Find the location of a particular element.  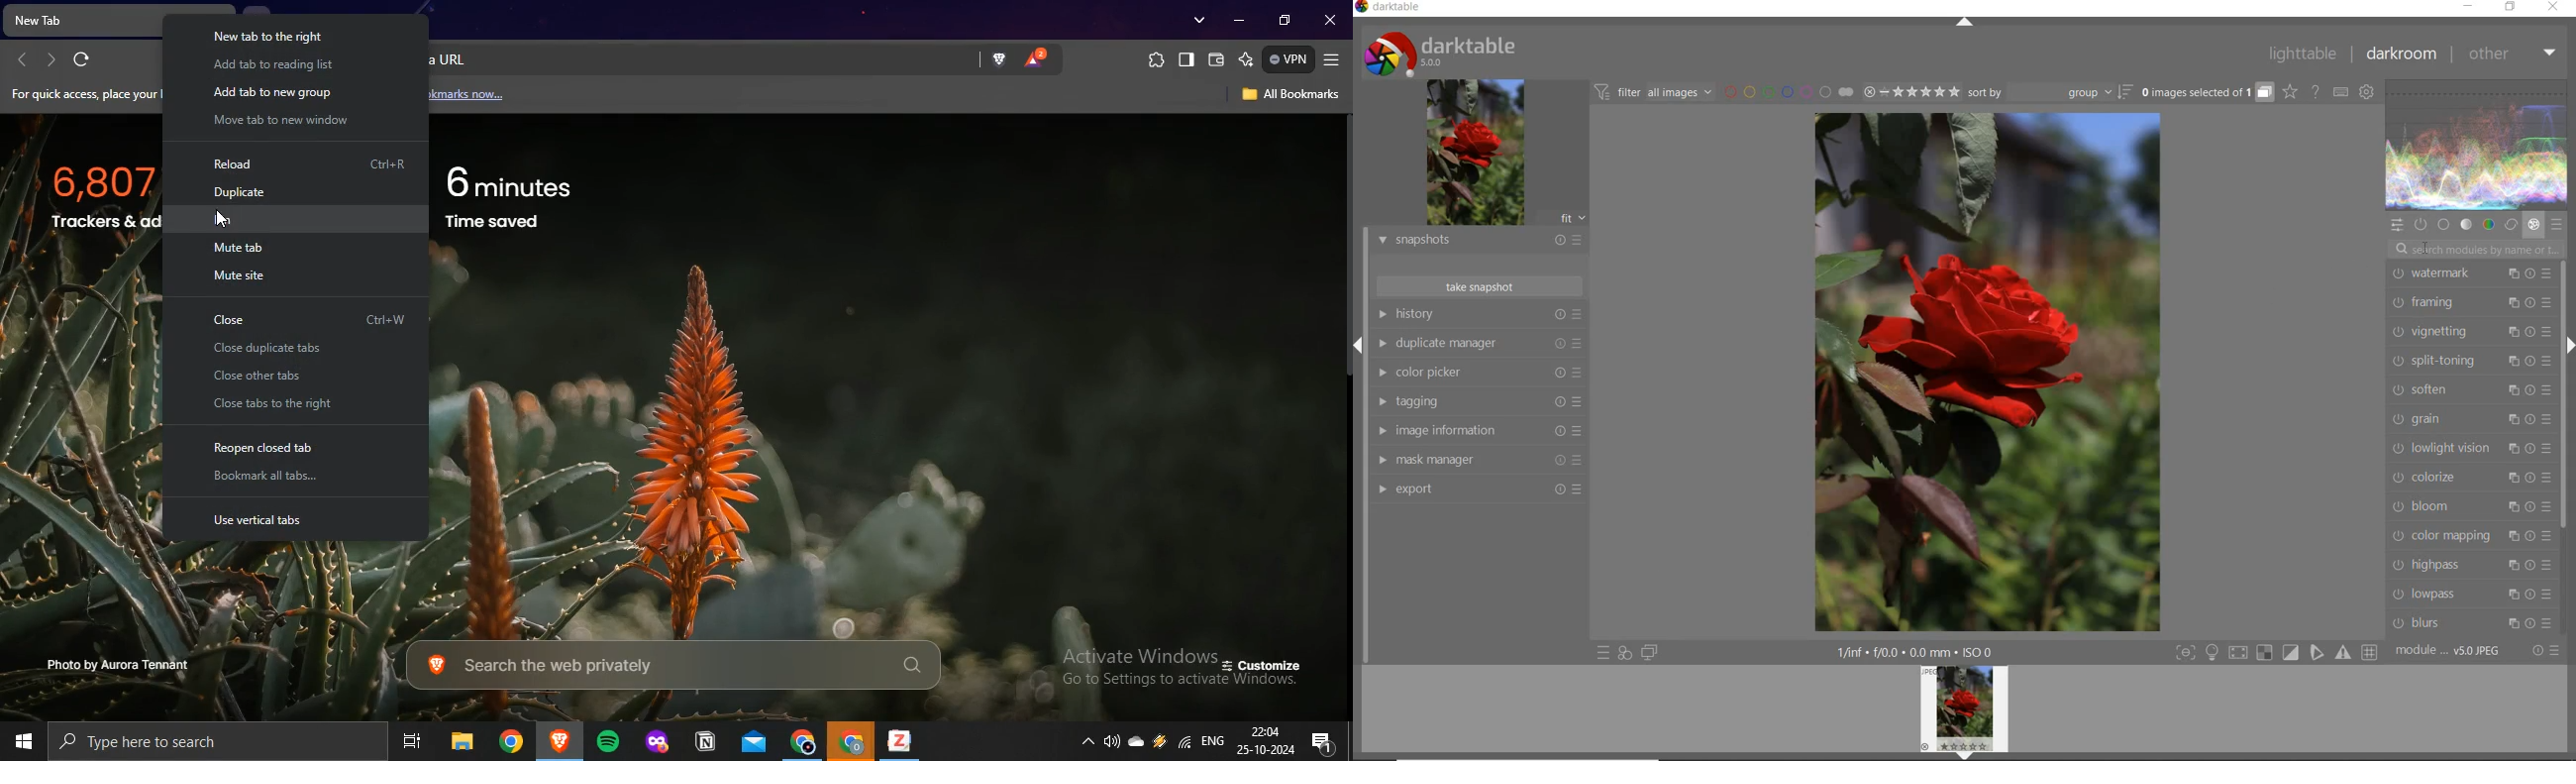

effect is located at coordinates (2534, 225).